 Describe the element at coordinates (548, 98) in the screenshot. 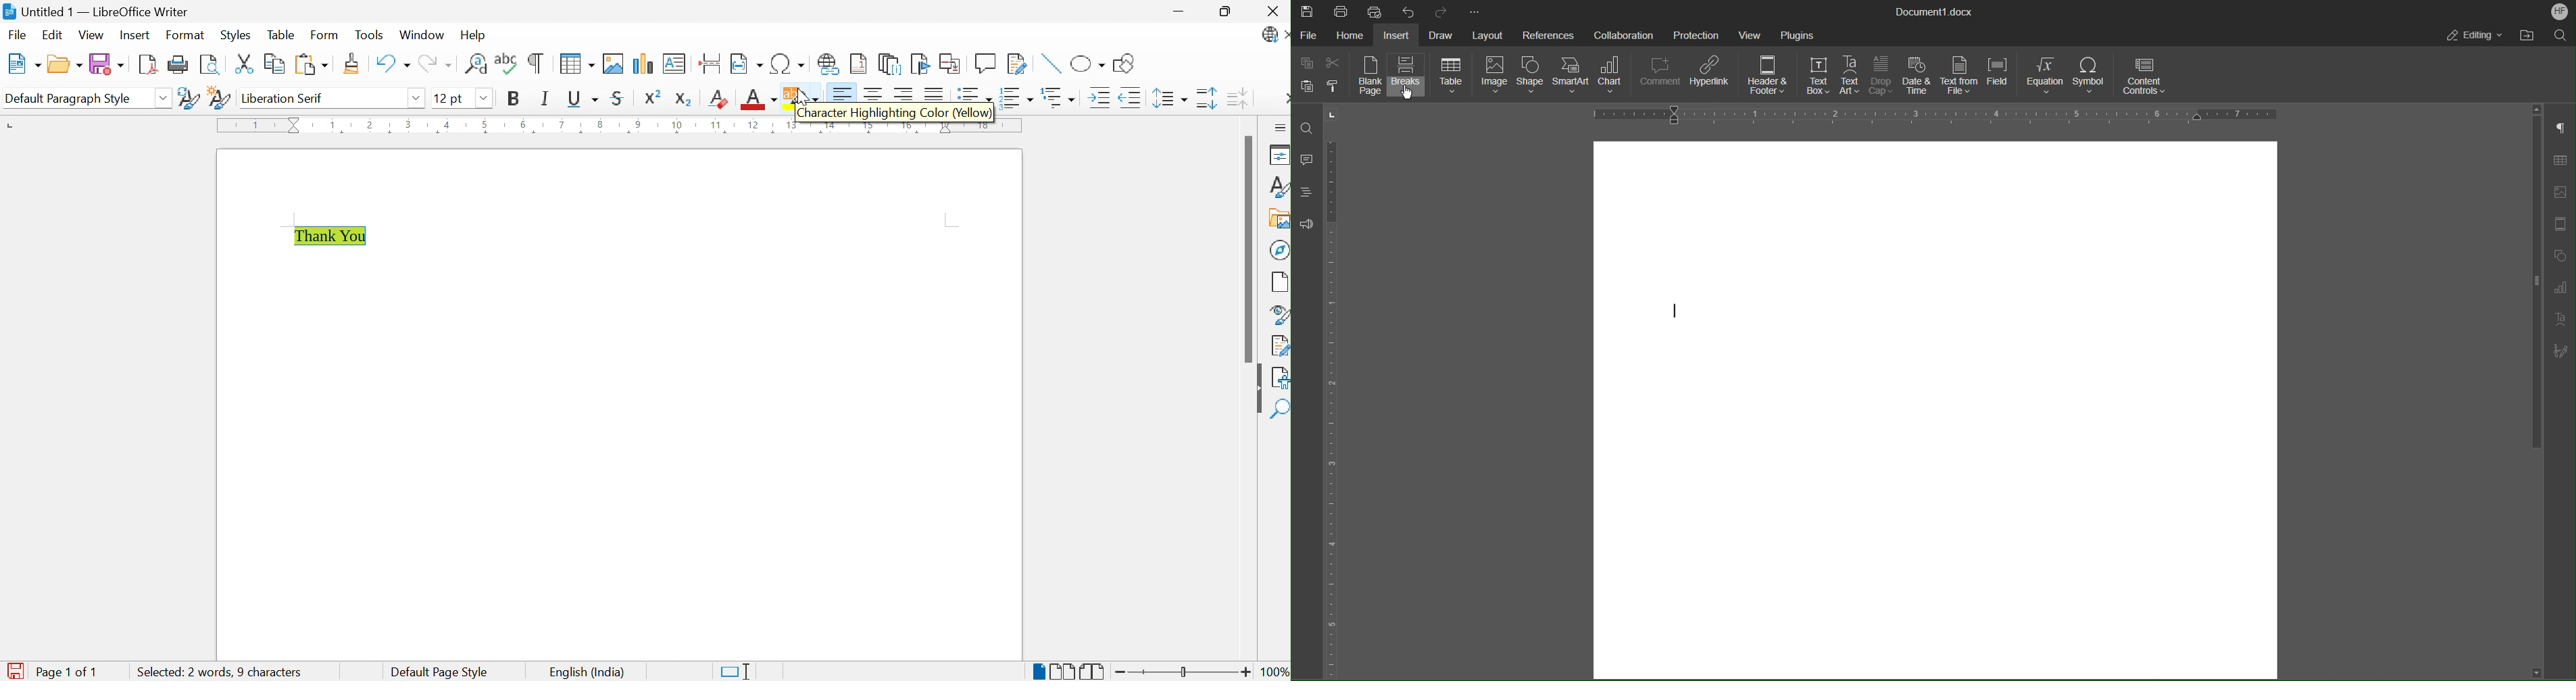

I see `Italic` at that location.